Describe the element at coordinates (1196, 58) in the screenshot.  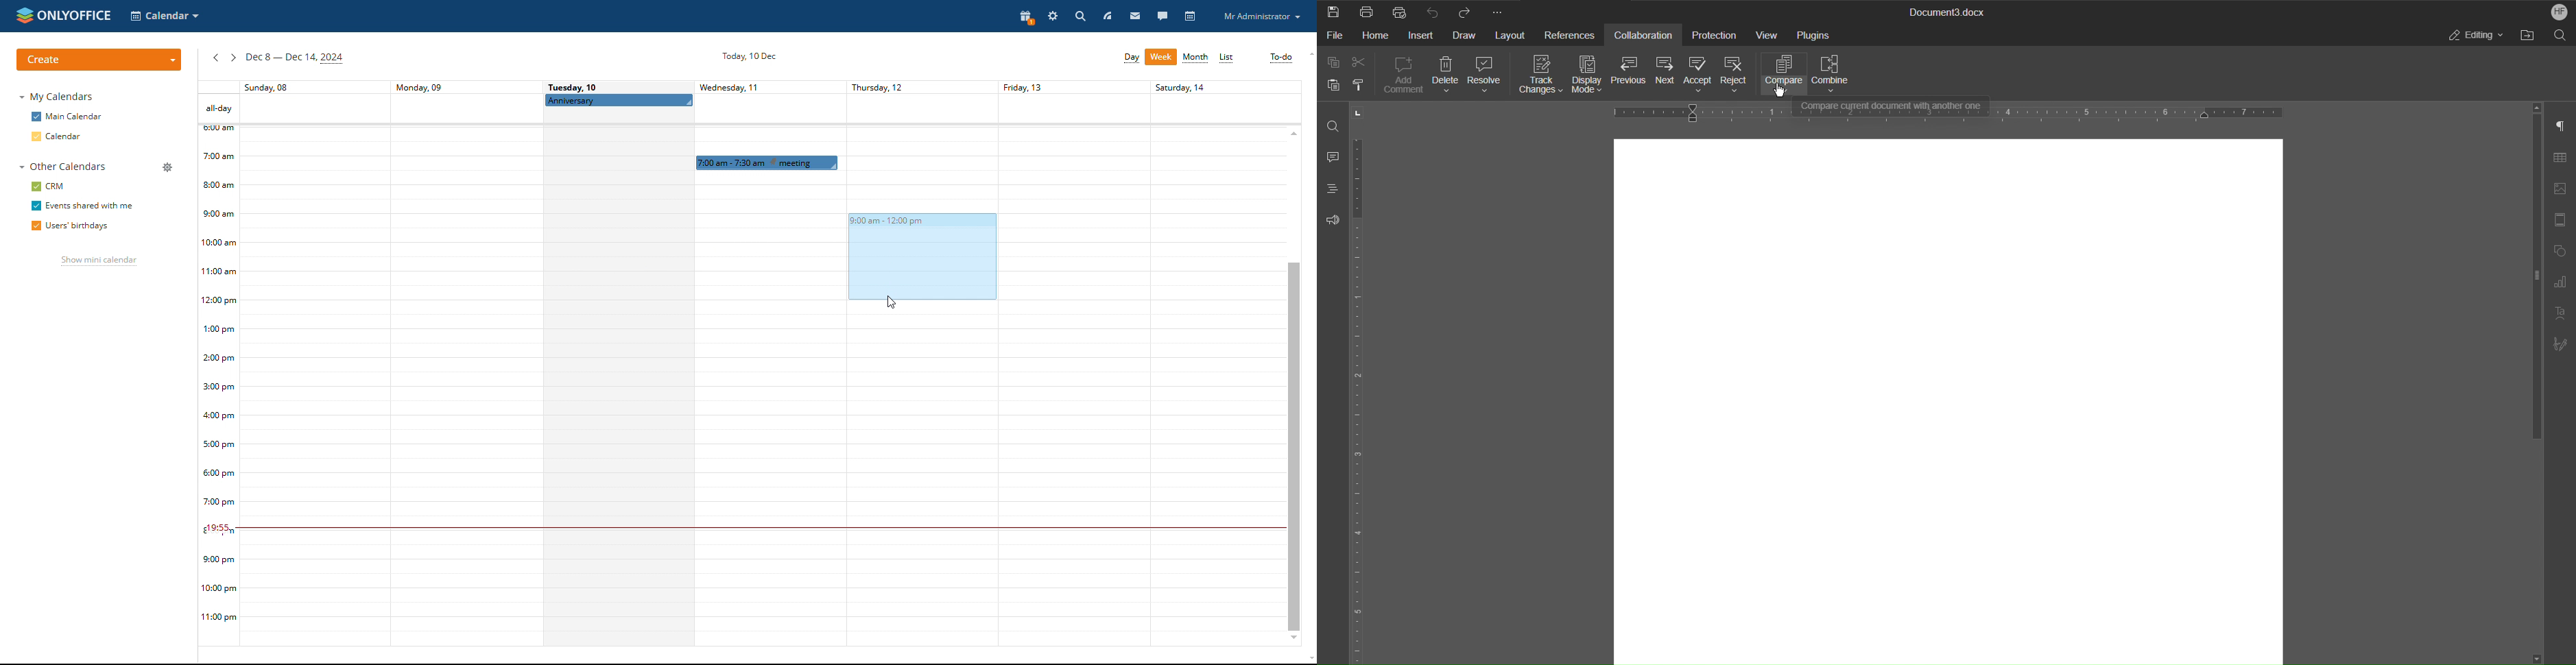
I see `month view` at that location.